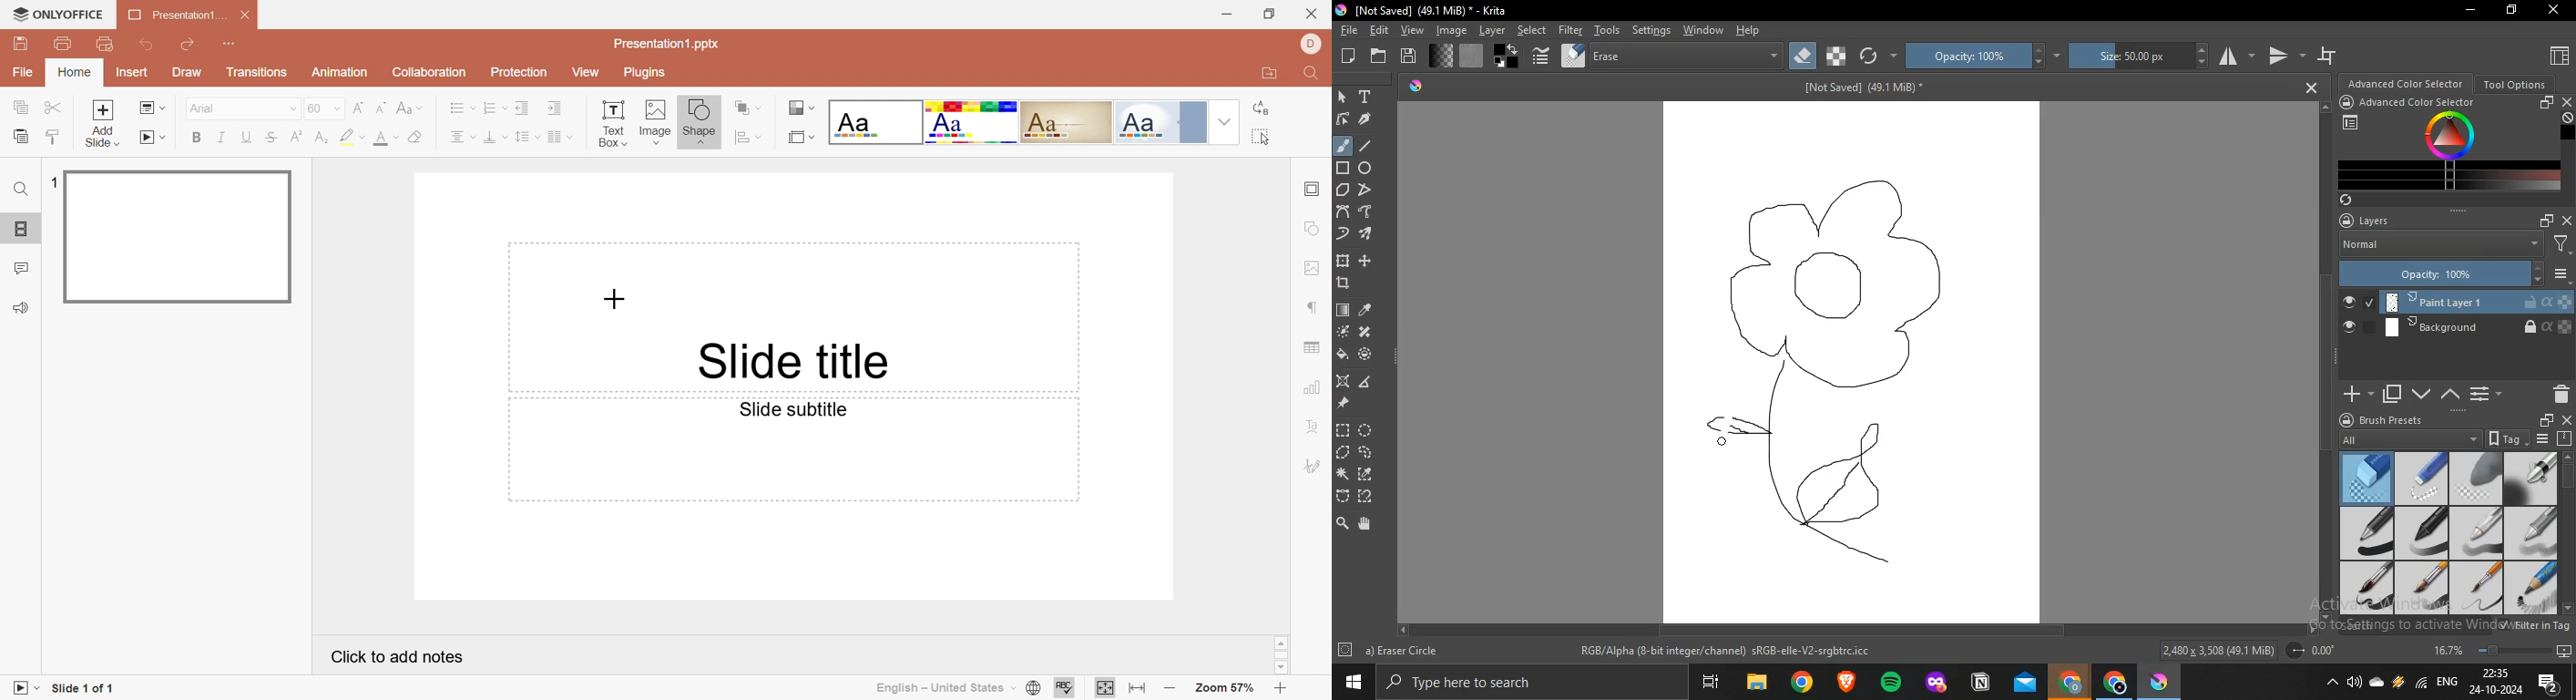 The height and width of the screenshot is (700, 2576). What do you see at coordinates (1508, 57) in the screenshot?
I see `swap foreground and background colors` at bounding box center [1508, 57].